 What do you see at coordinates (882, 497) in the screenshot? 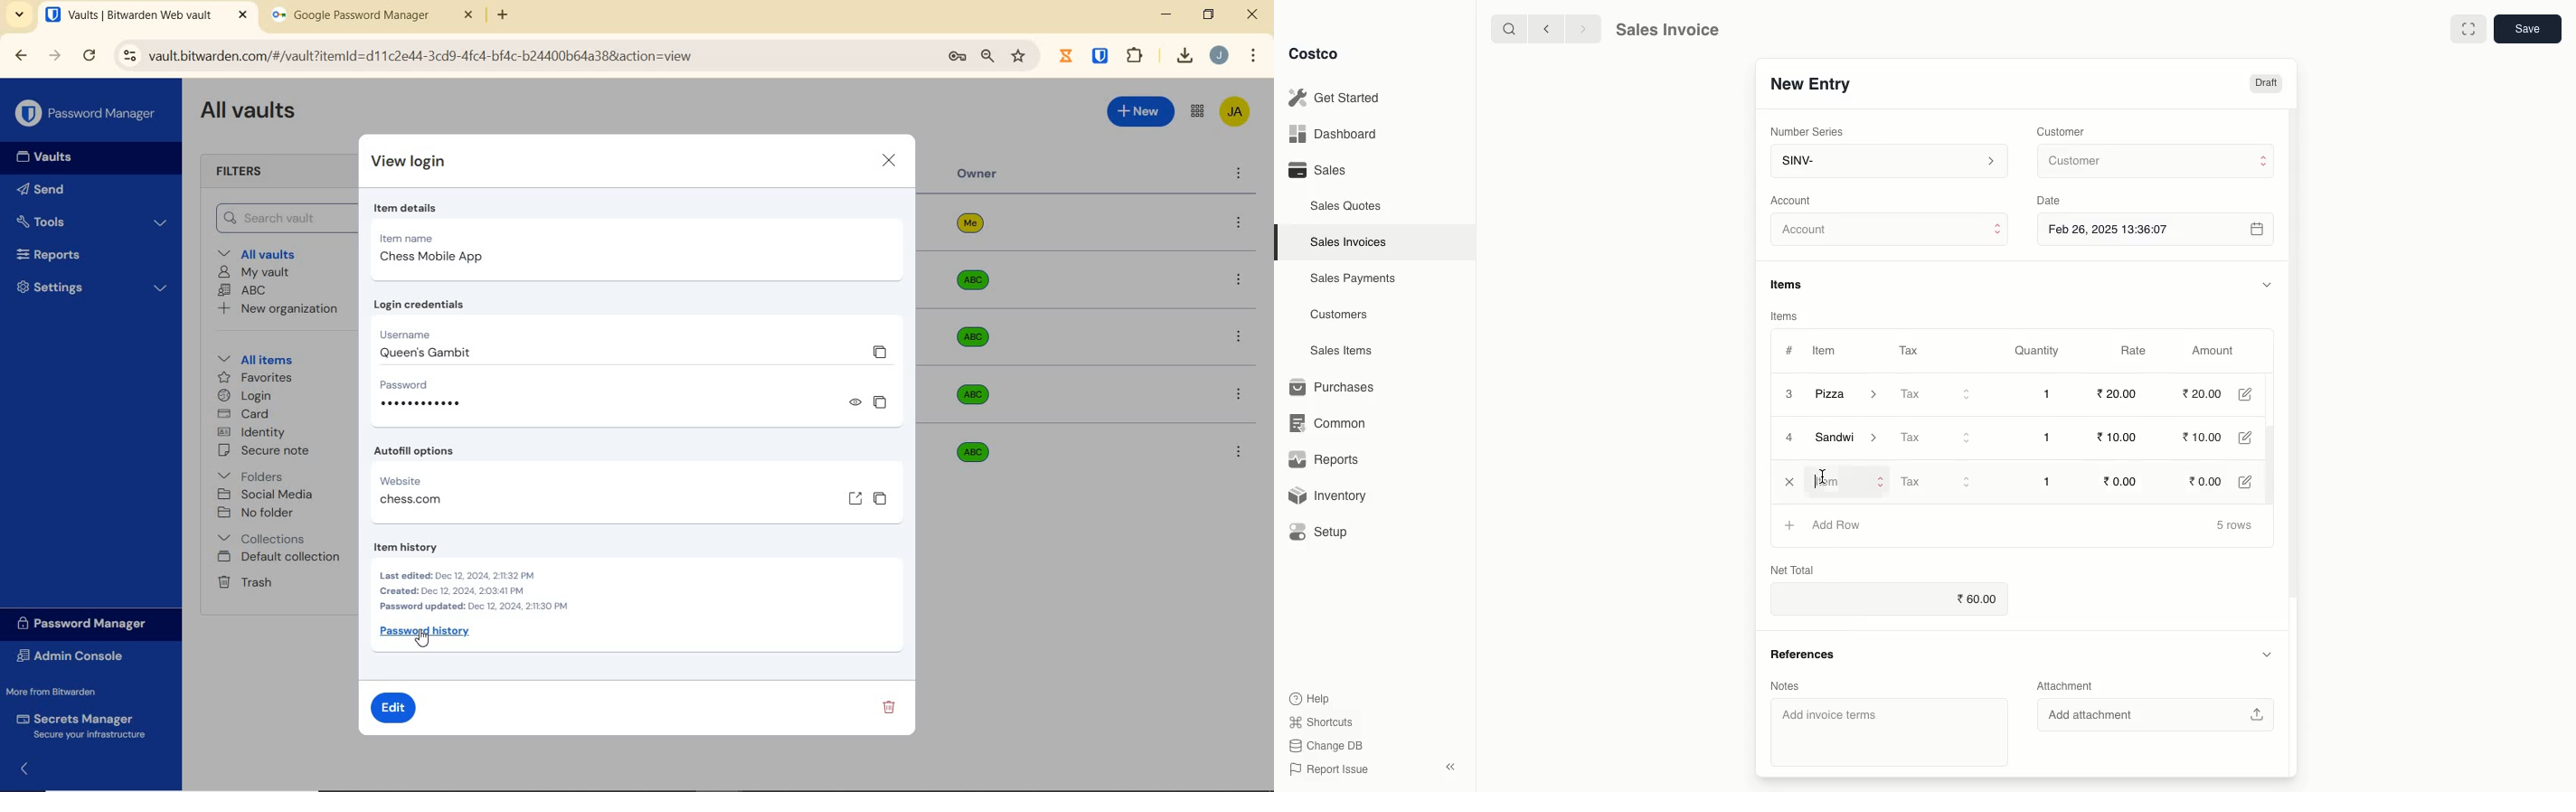
I see `copy` at bounding box center [882, 497].